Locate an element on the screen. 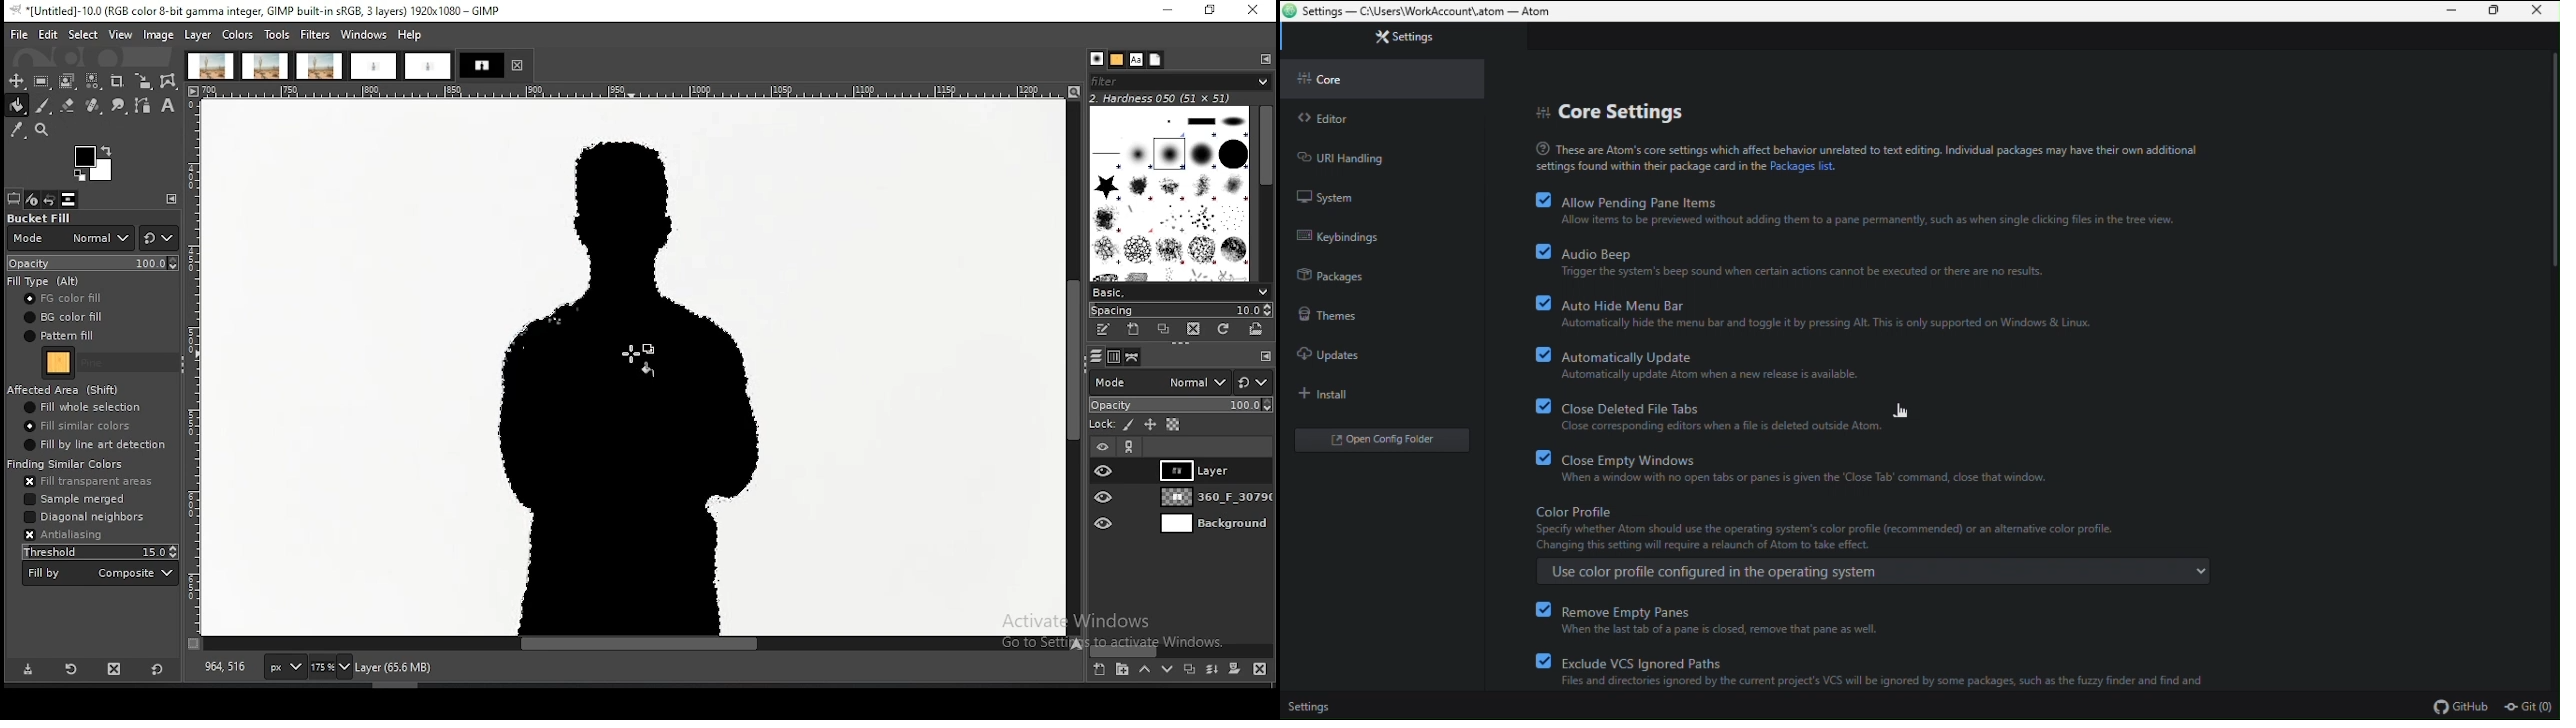  reset is located at coordinates (158, 238).